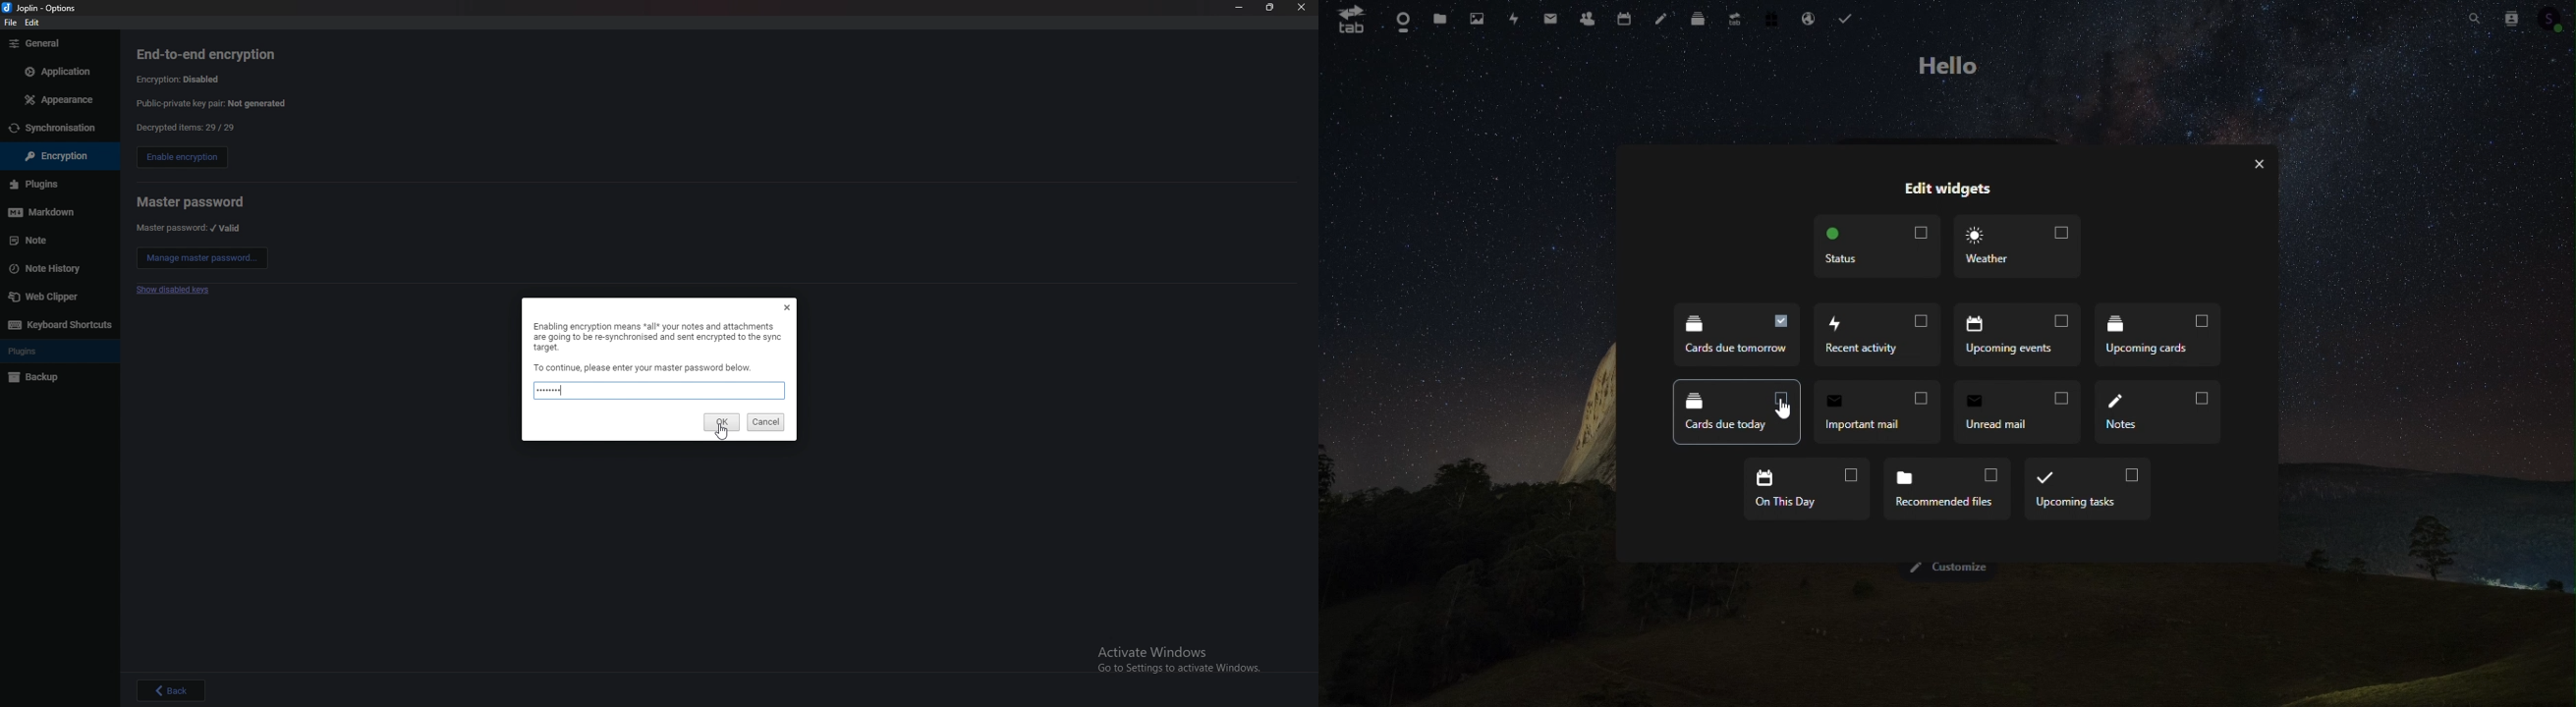 The image size is (2576, 728). Describe the element at coordinates (182, 79) in the screenshot. I see `encryption disabled` at that location.